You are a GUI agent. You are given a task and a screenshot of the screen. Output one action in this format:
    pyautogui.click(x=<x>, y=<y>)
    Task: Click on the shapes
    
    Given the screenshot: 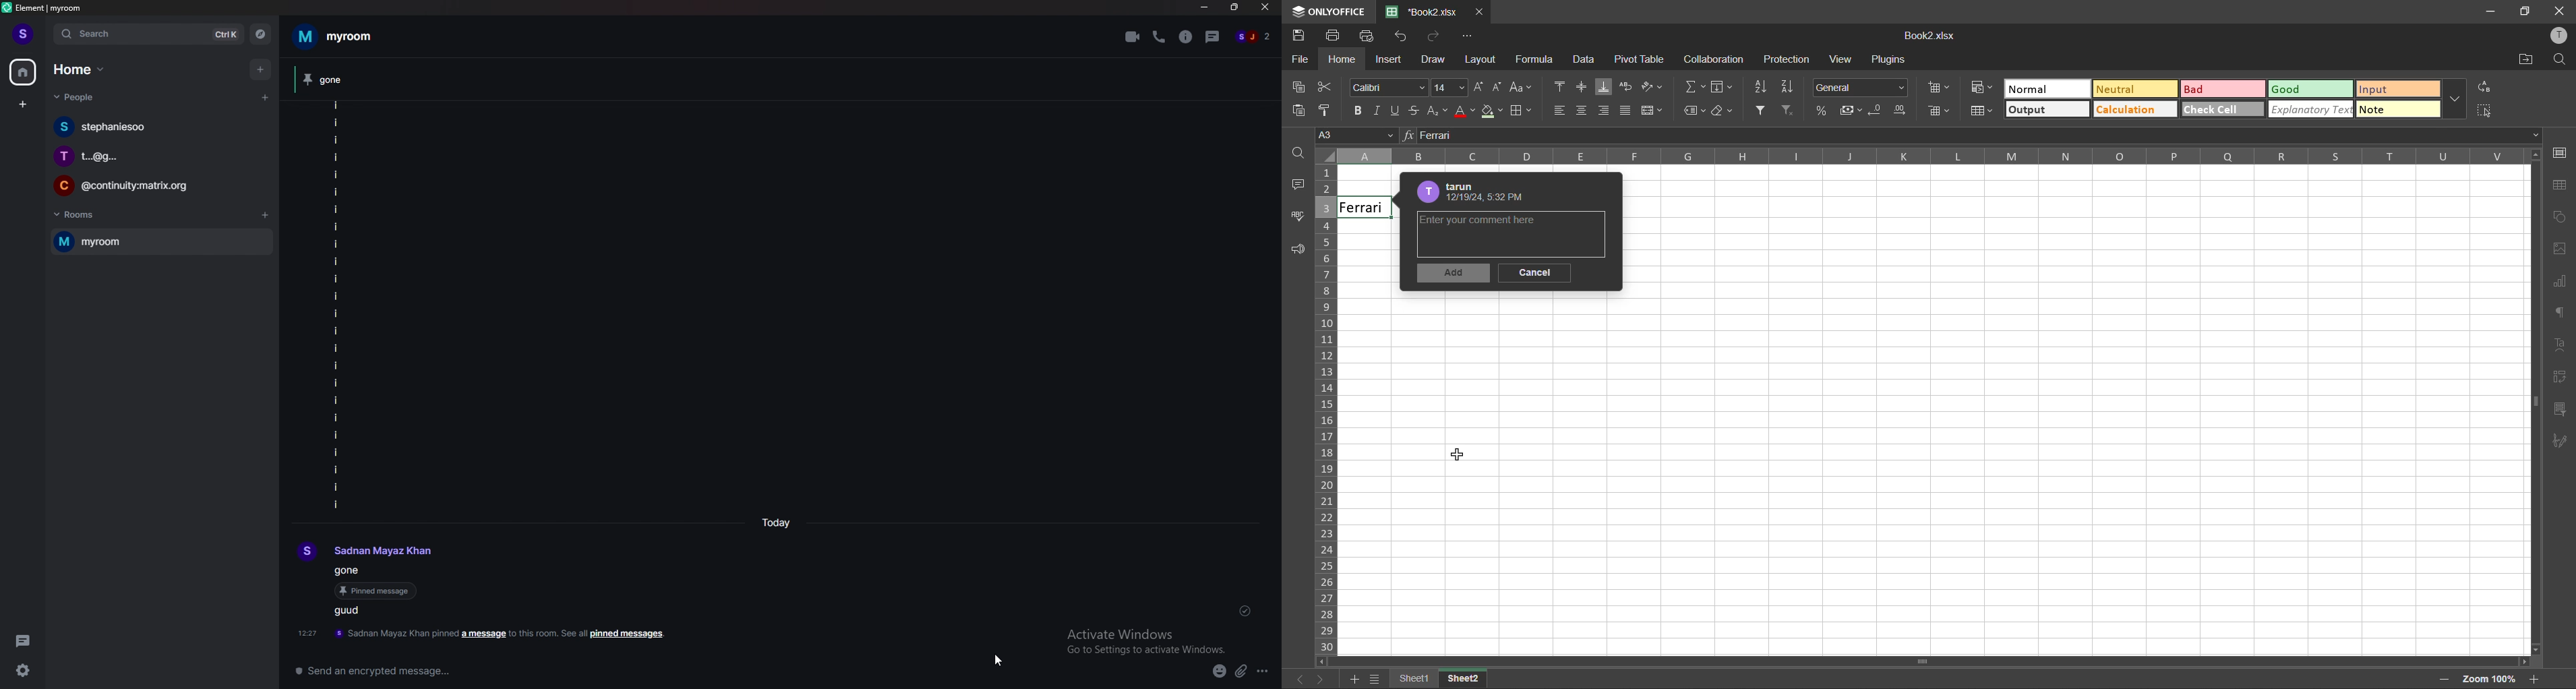 What is the action you would take?
    pyautogui.click(x=2561, y=219)
    